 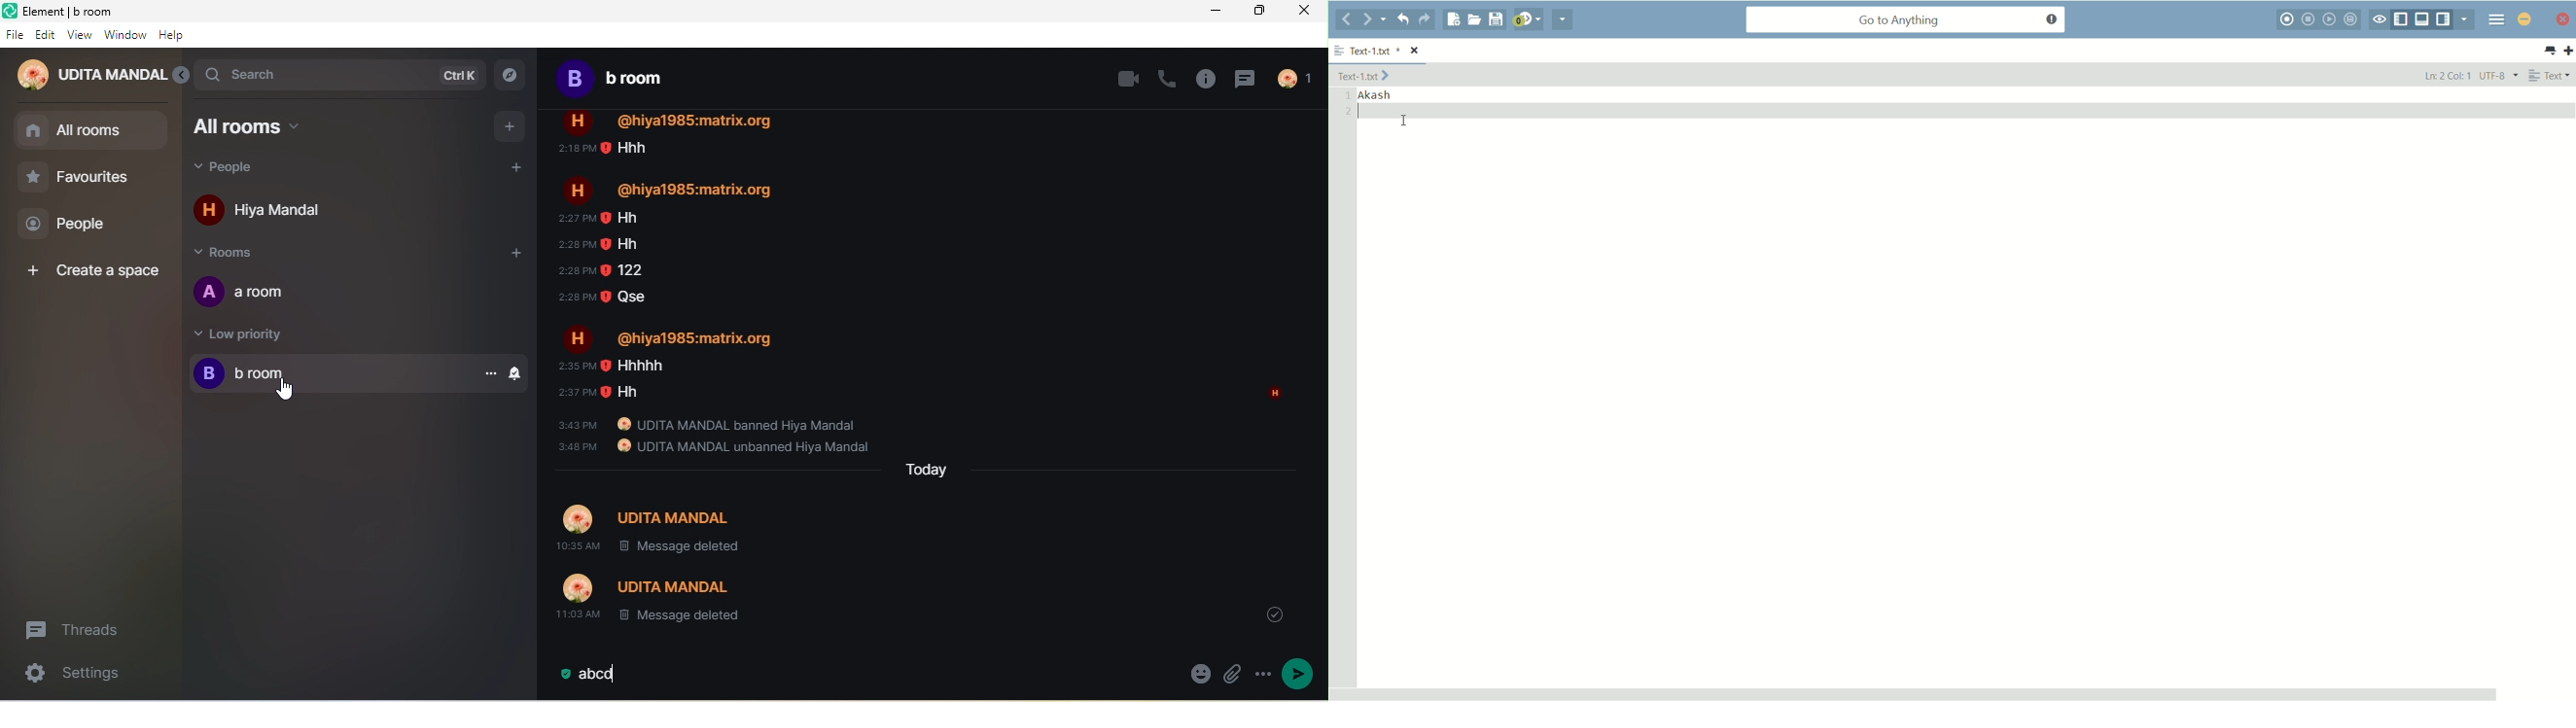 What do you see at coordinates (521, 259) in the screenshot?
I see `add room` at bounding box center [521, 259].